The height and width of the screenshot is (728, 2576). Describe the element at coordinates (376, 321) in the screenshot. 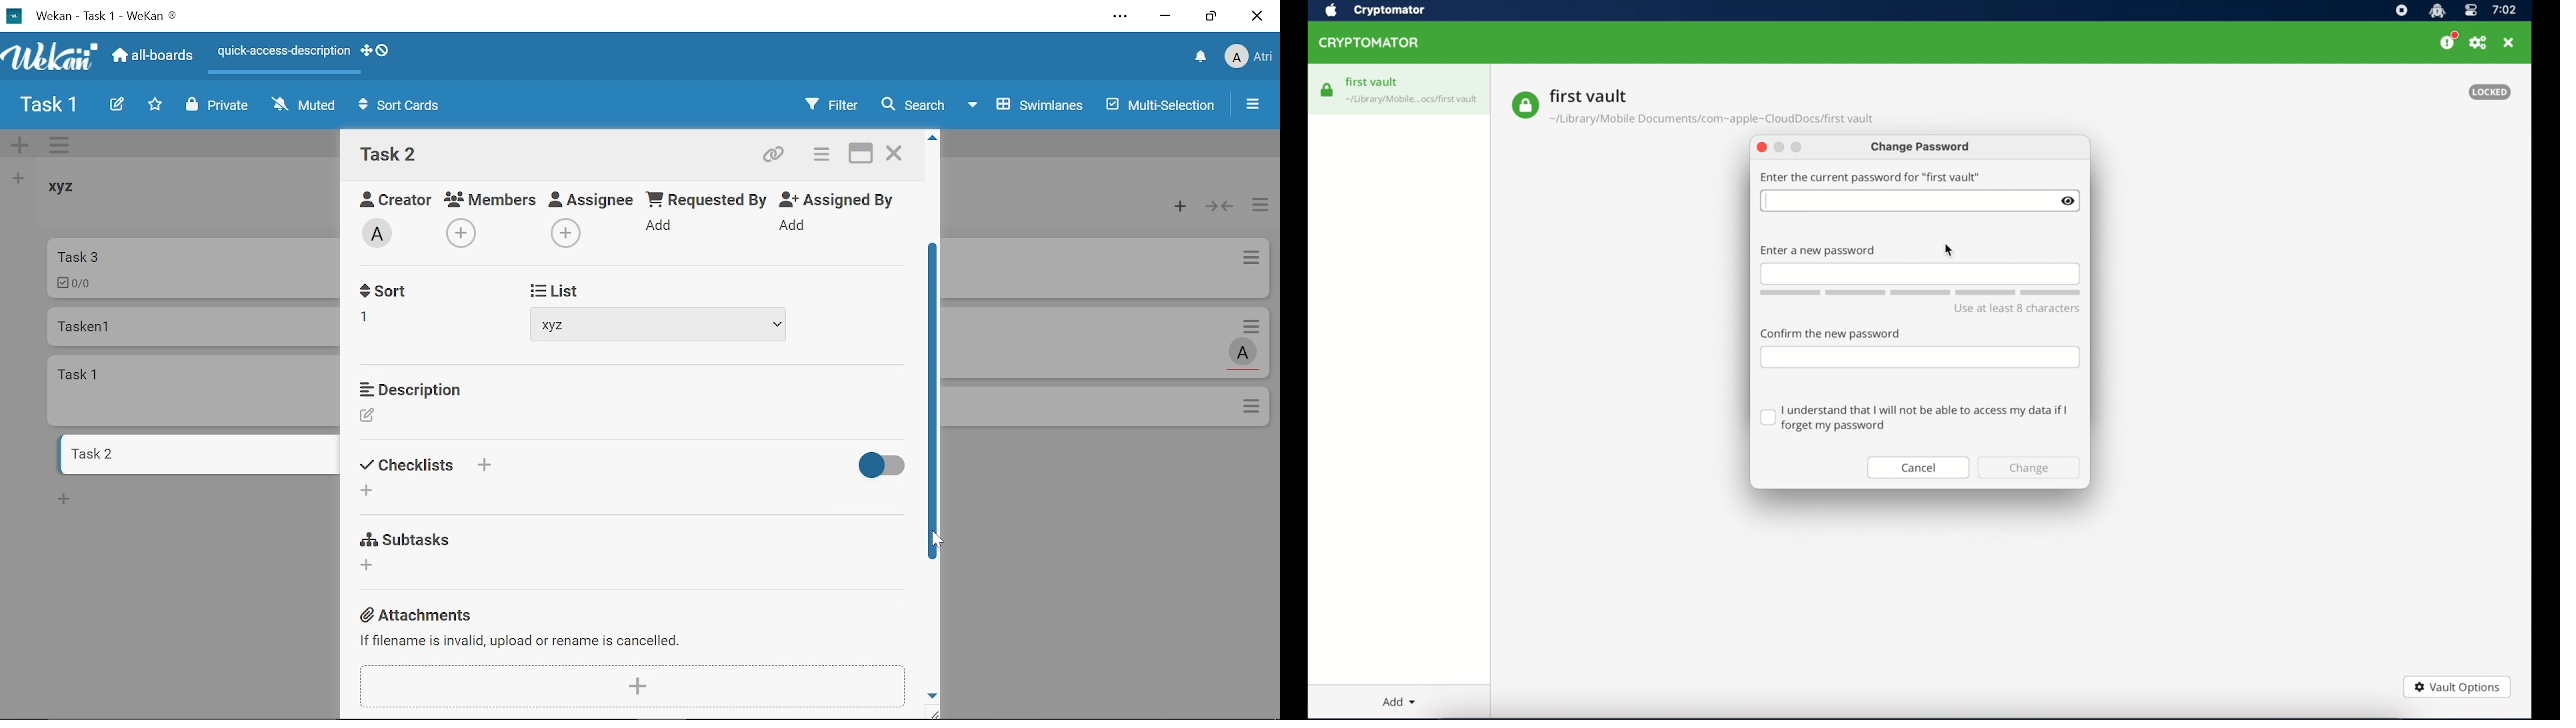

I see `Add recieved date` at that location.